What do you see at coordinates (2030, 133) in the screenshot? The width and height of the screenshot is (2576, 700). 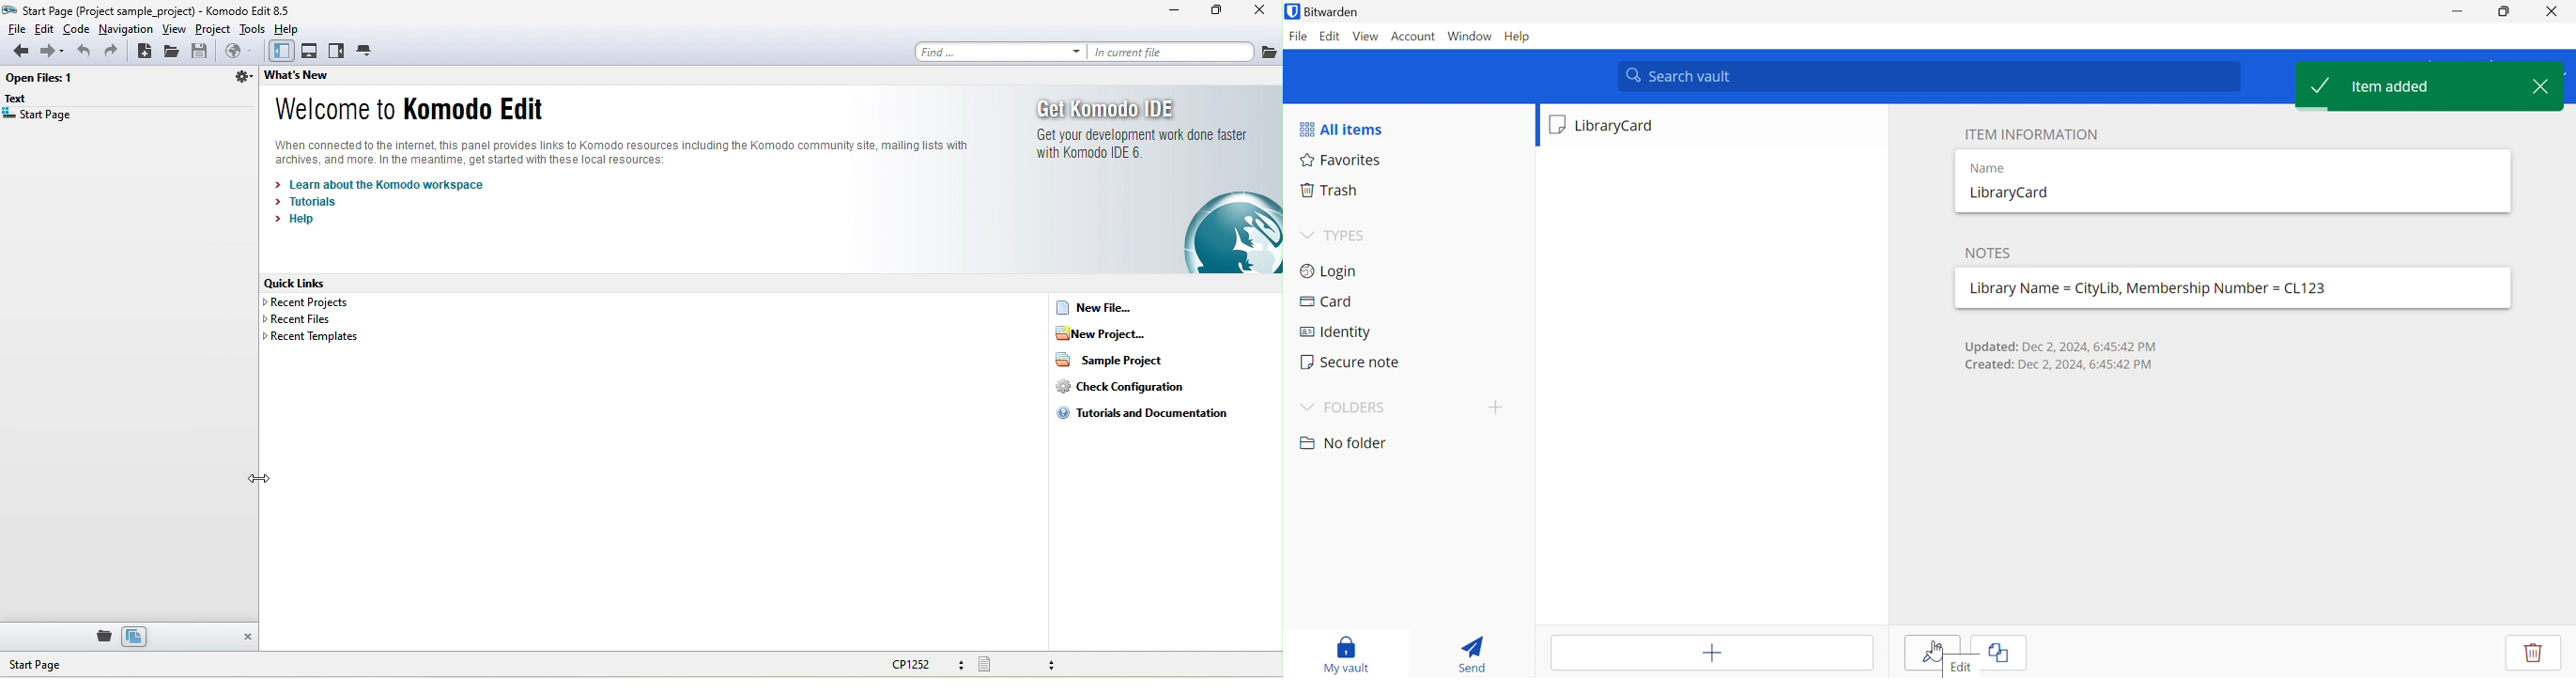 I see `ITEM INFORMATON` at bounding box center [2030, 133].